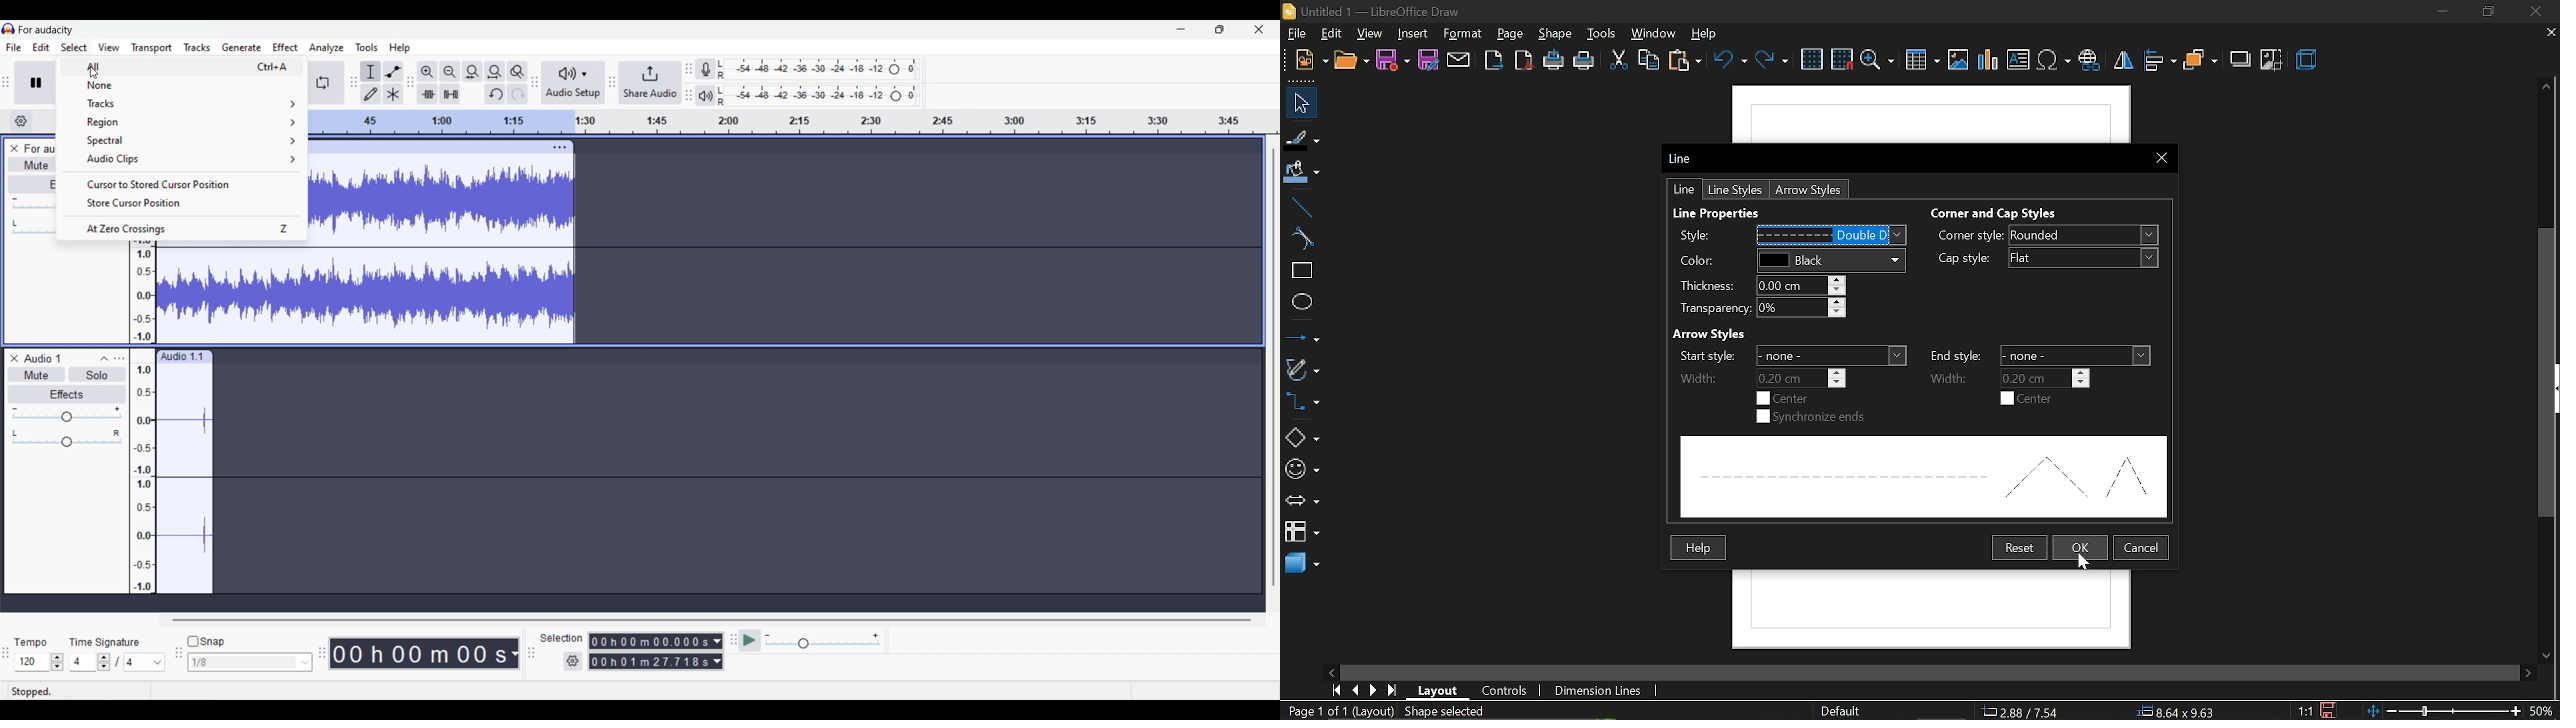 This screenshot has height=728, width=2576. What do you see at coordinates (795, 122) in the screenshot?
I see `timeline` at bounding box center [795, 122].